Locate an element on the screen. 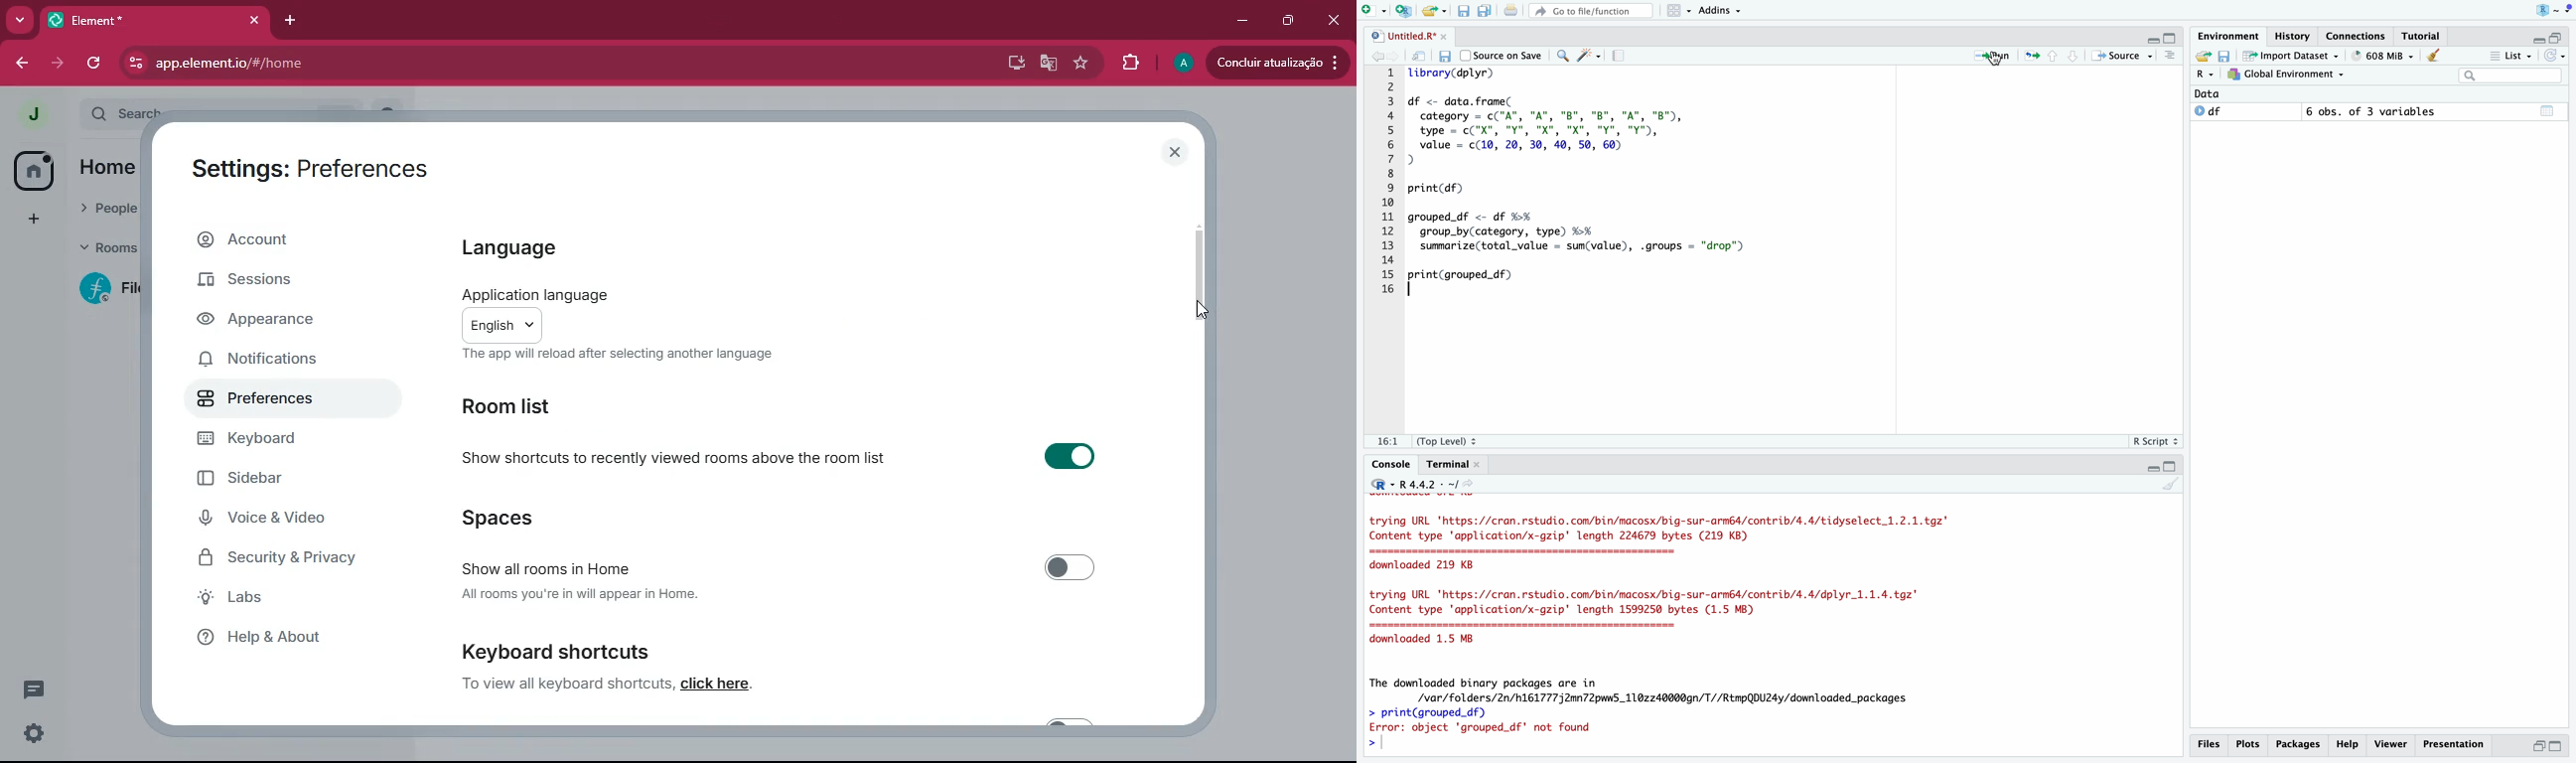  Save is located at coordinates (1445, 56).